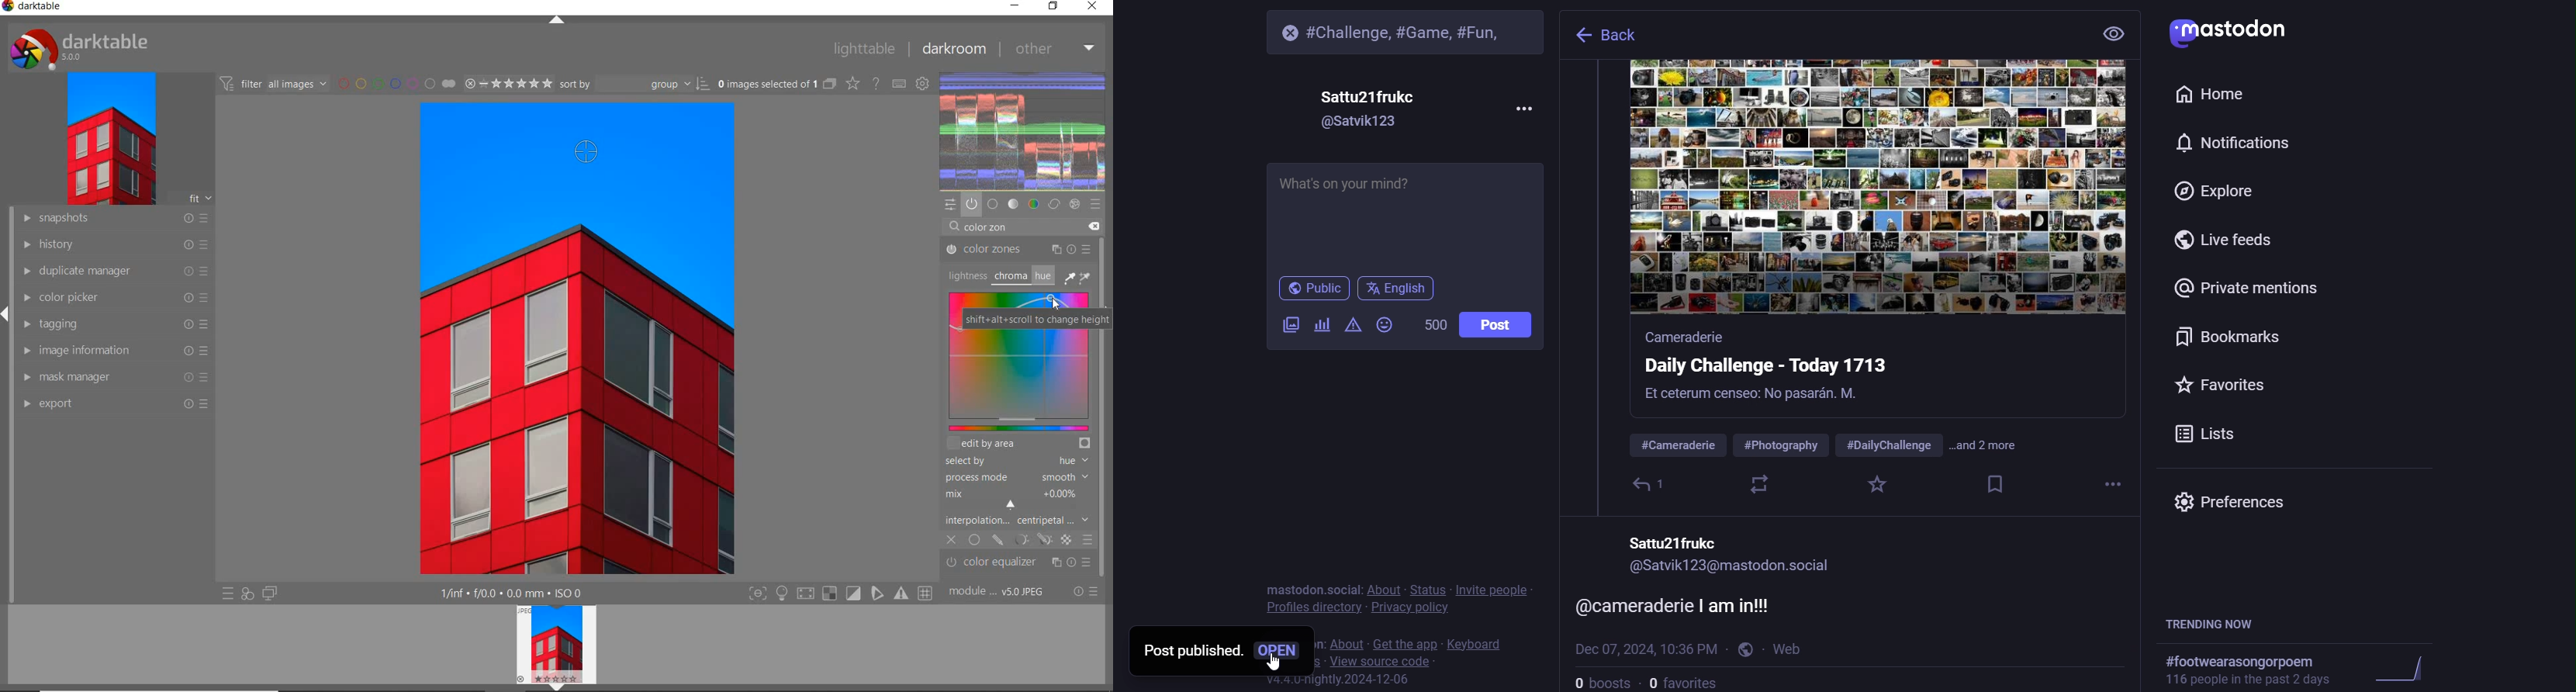  What do you see at coordinates (877, 594) in the screenshot?
I see `guides overlay` at bounding box center [877, 594].